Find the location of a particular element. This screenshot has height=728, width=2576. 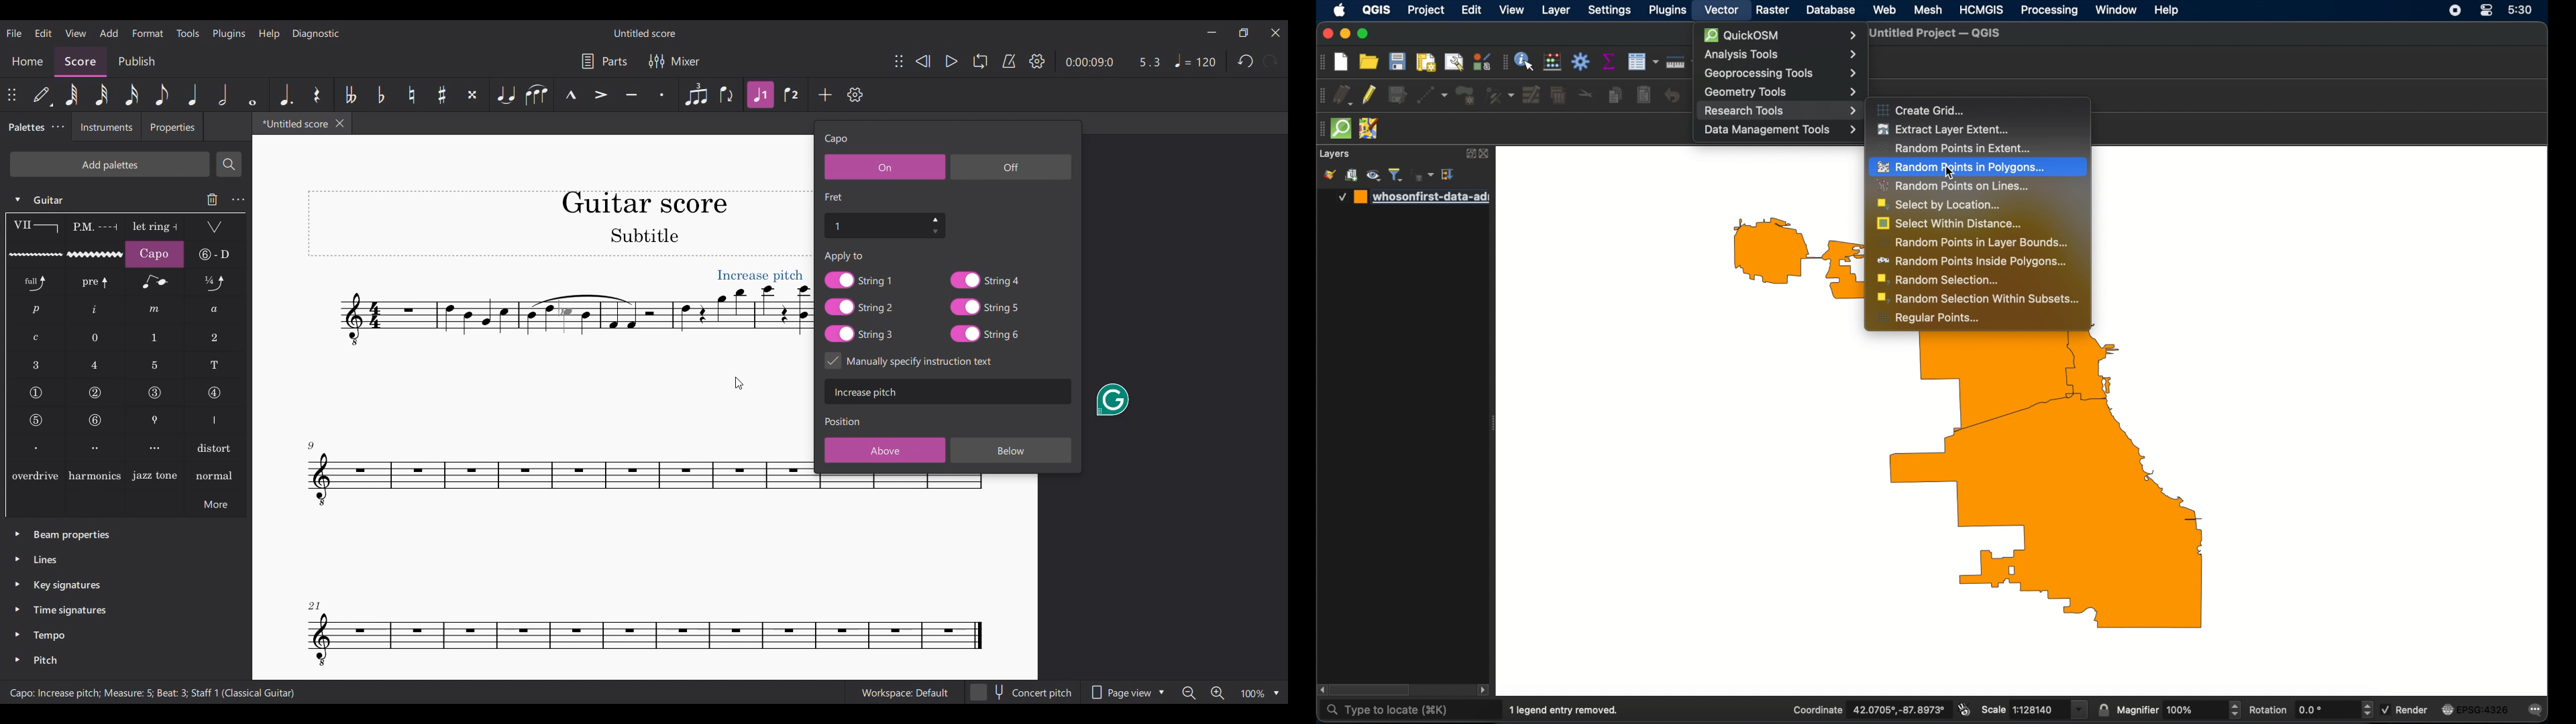

scroll left arrow is located at coordinates (1321, 690).